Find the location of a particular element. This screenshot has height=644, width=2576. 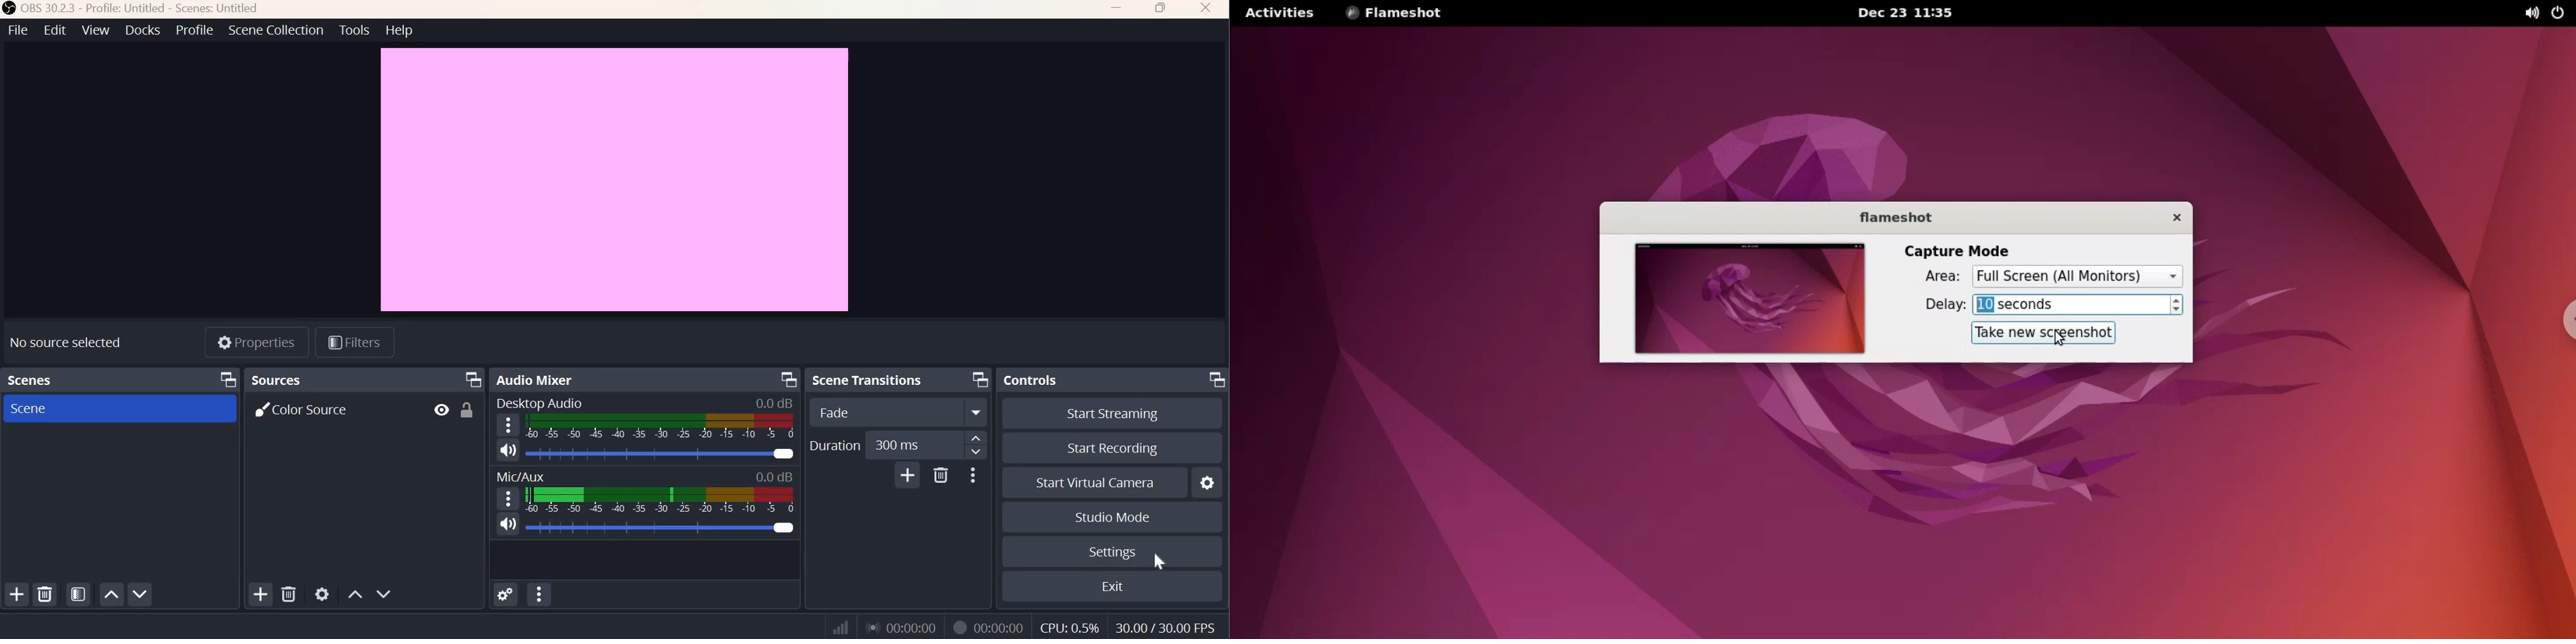

Docks is located at coordinates (142, 31).